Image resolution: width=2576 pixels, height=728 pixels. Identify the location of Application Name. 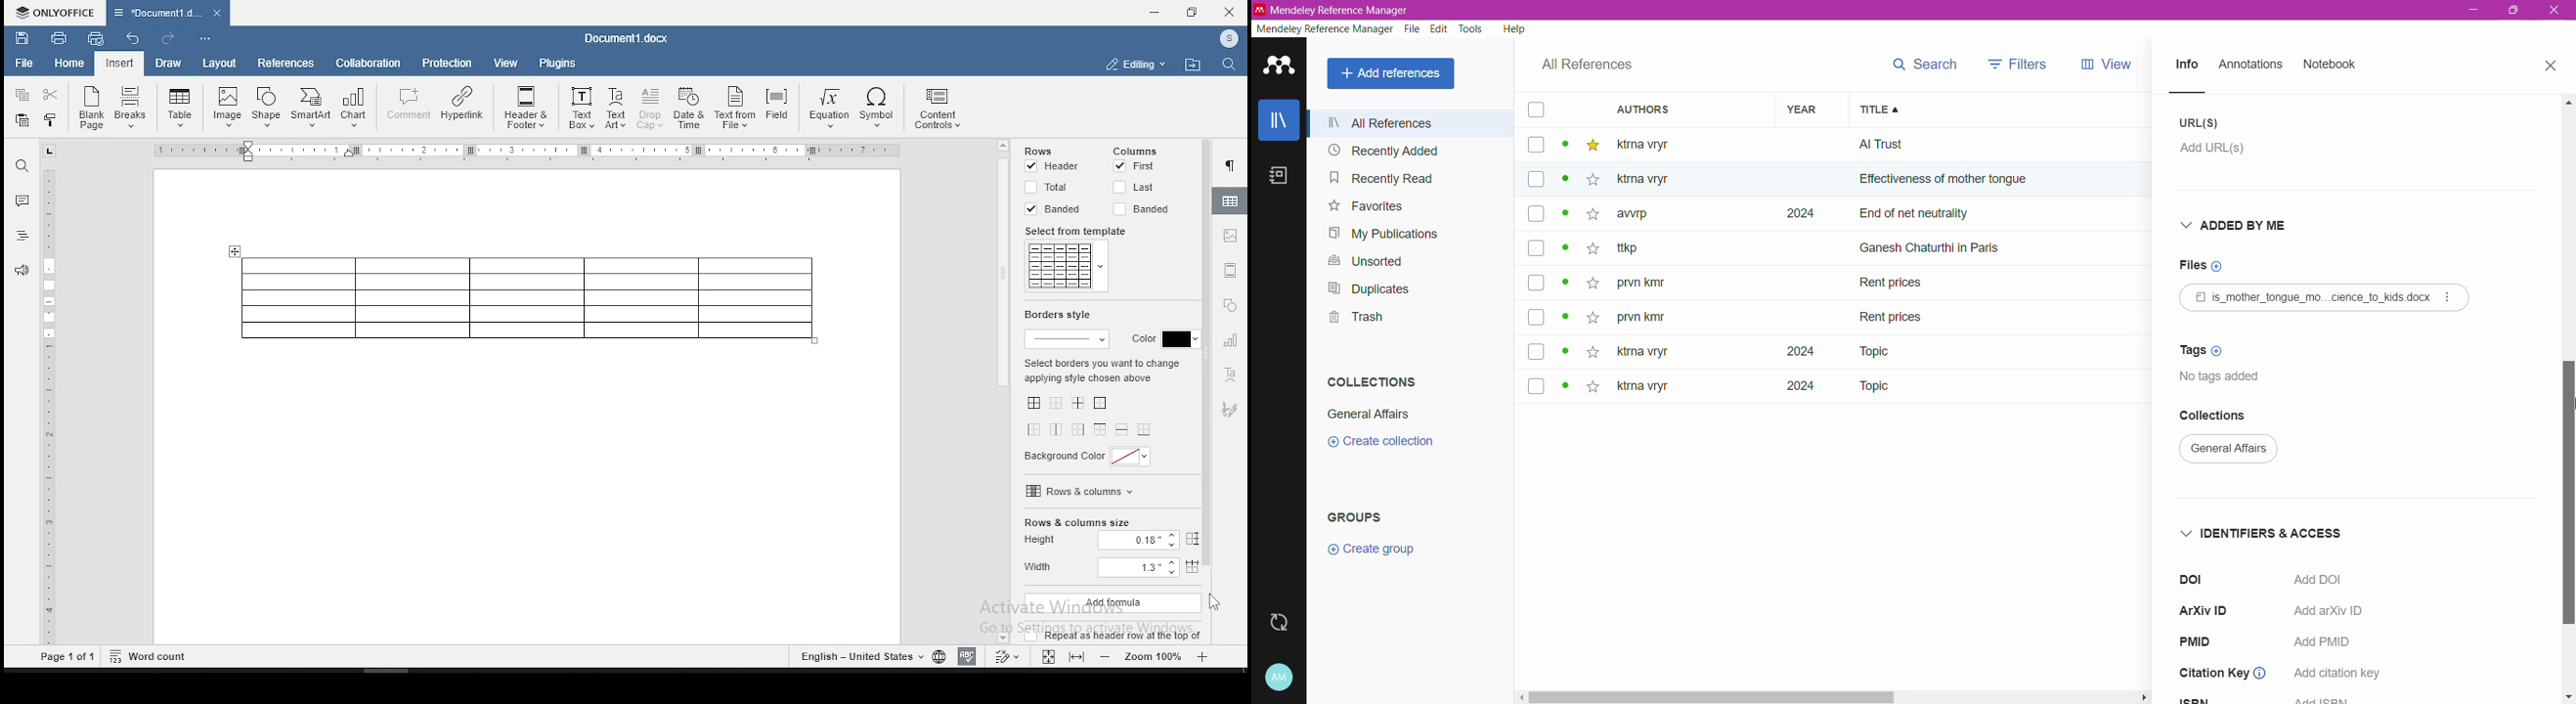
(1345, 10).